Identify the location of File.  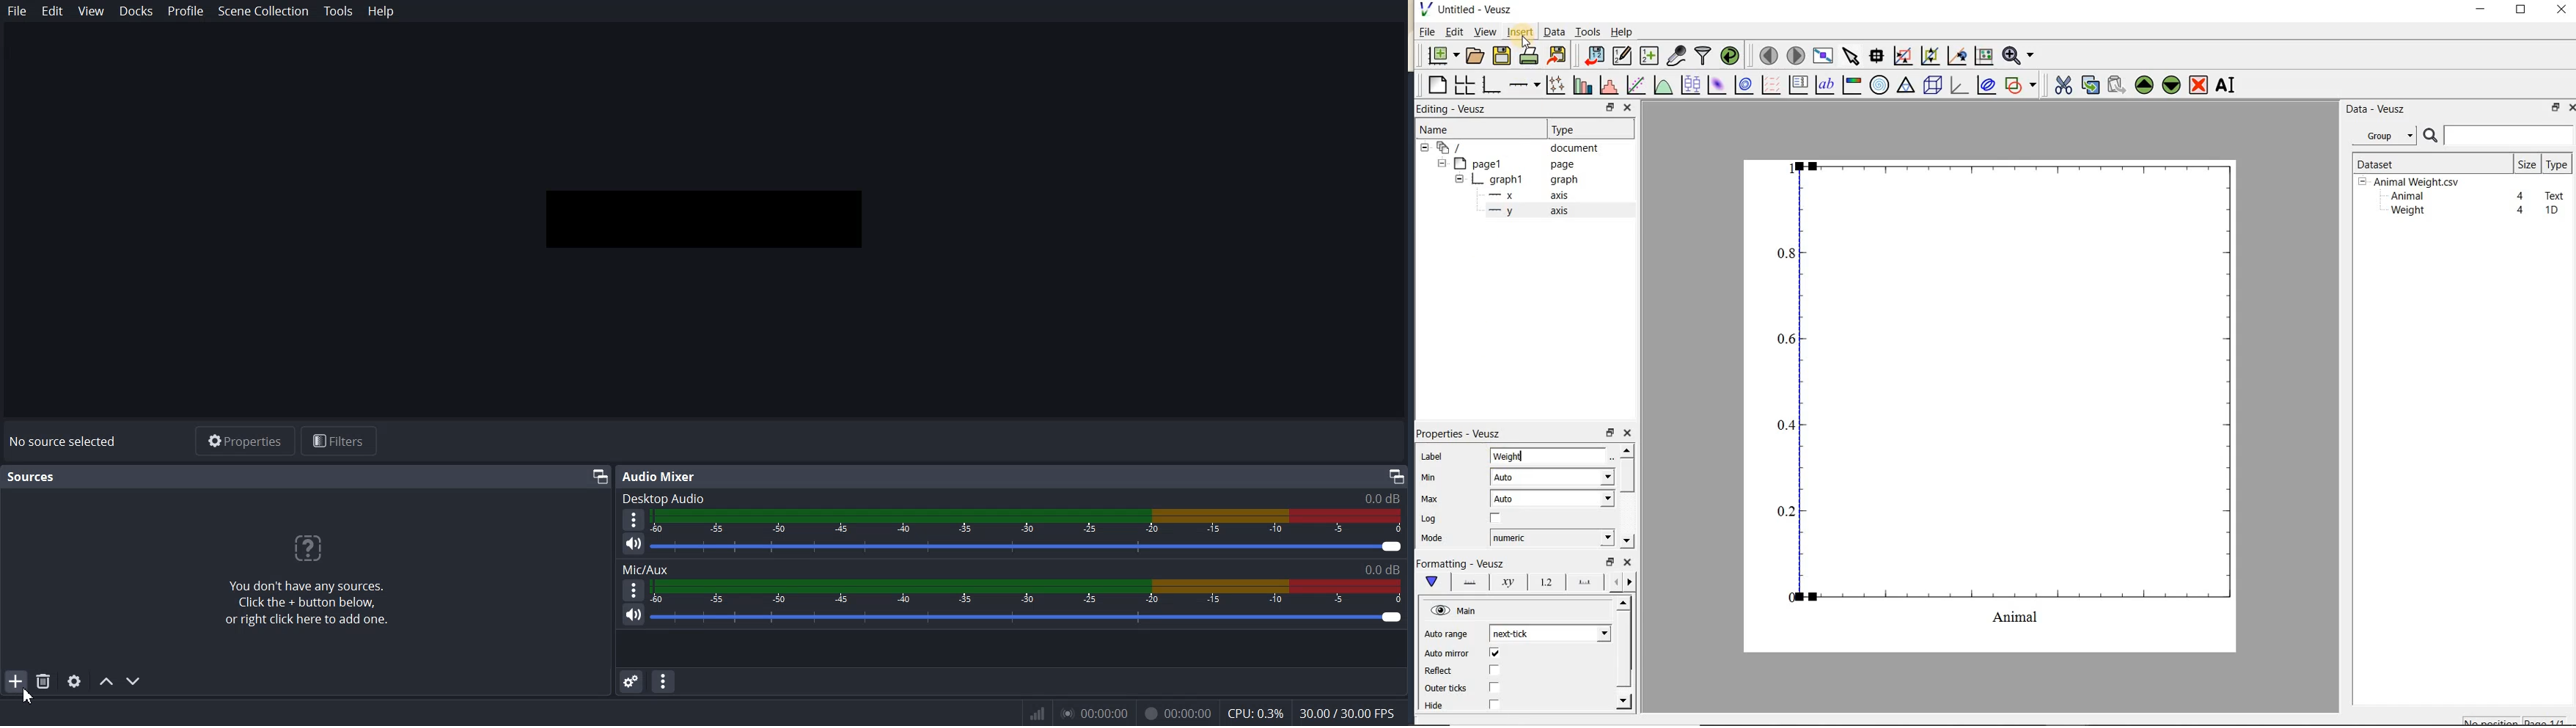
(18, 11).